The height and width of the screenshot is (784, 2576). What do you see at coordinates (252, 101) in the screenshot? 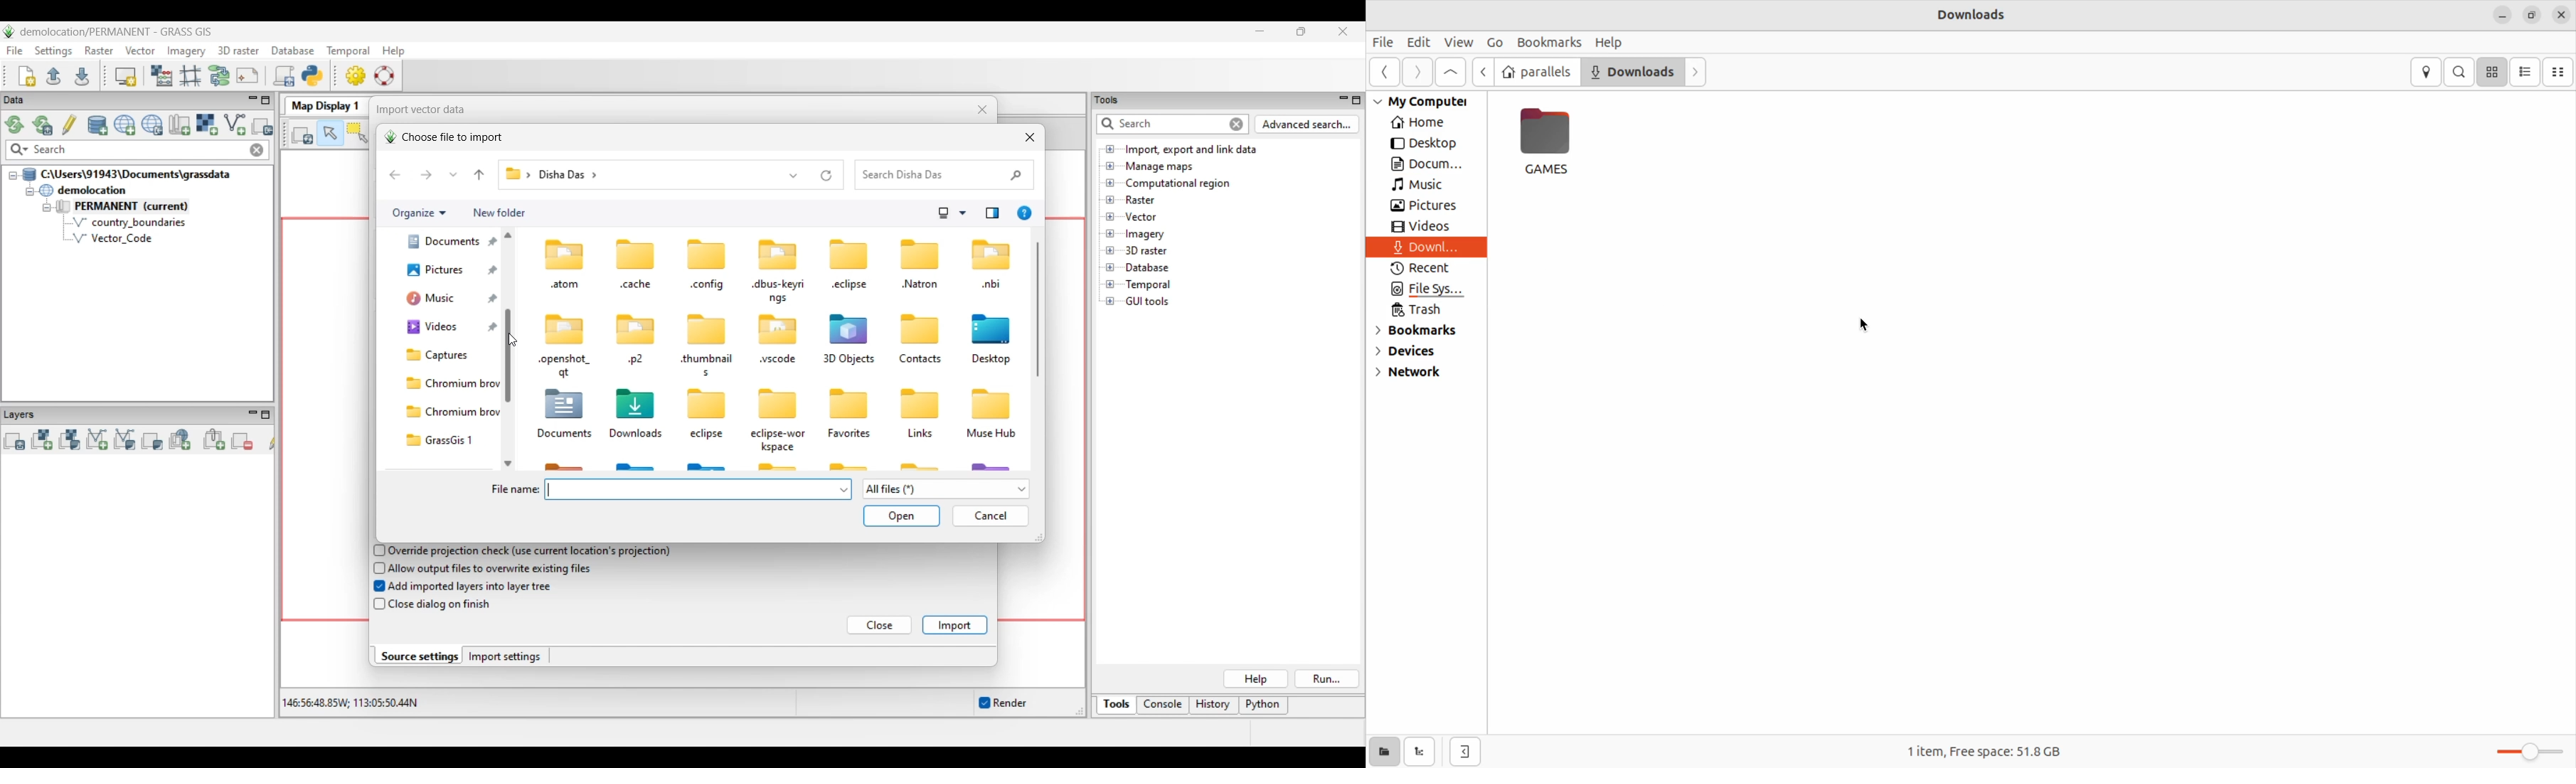
I see `Minimize Data menu` at bounding box center [252, 101].